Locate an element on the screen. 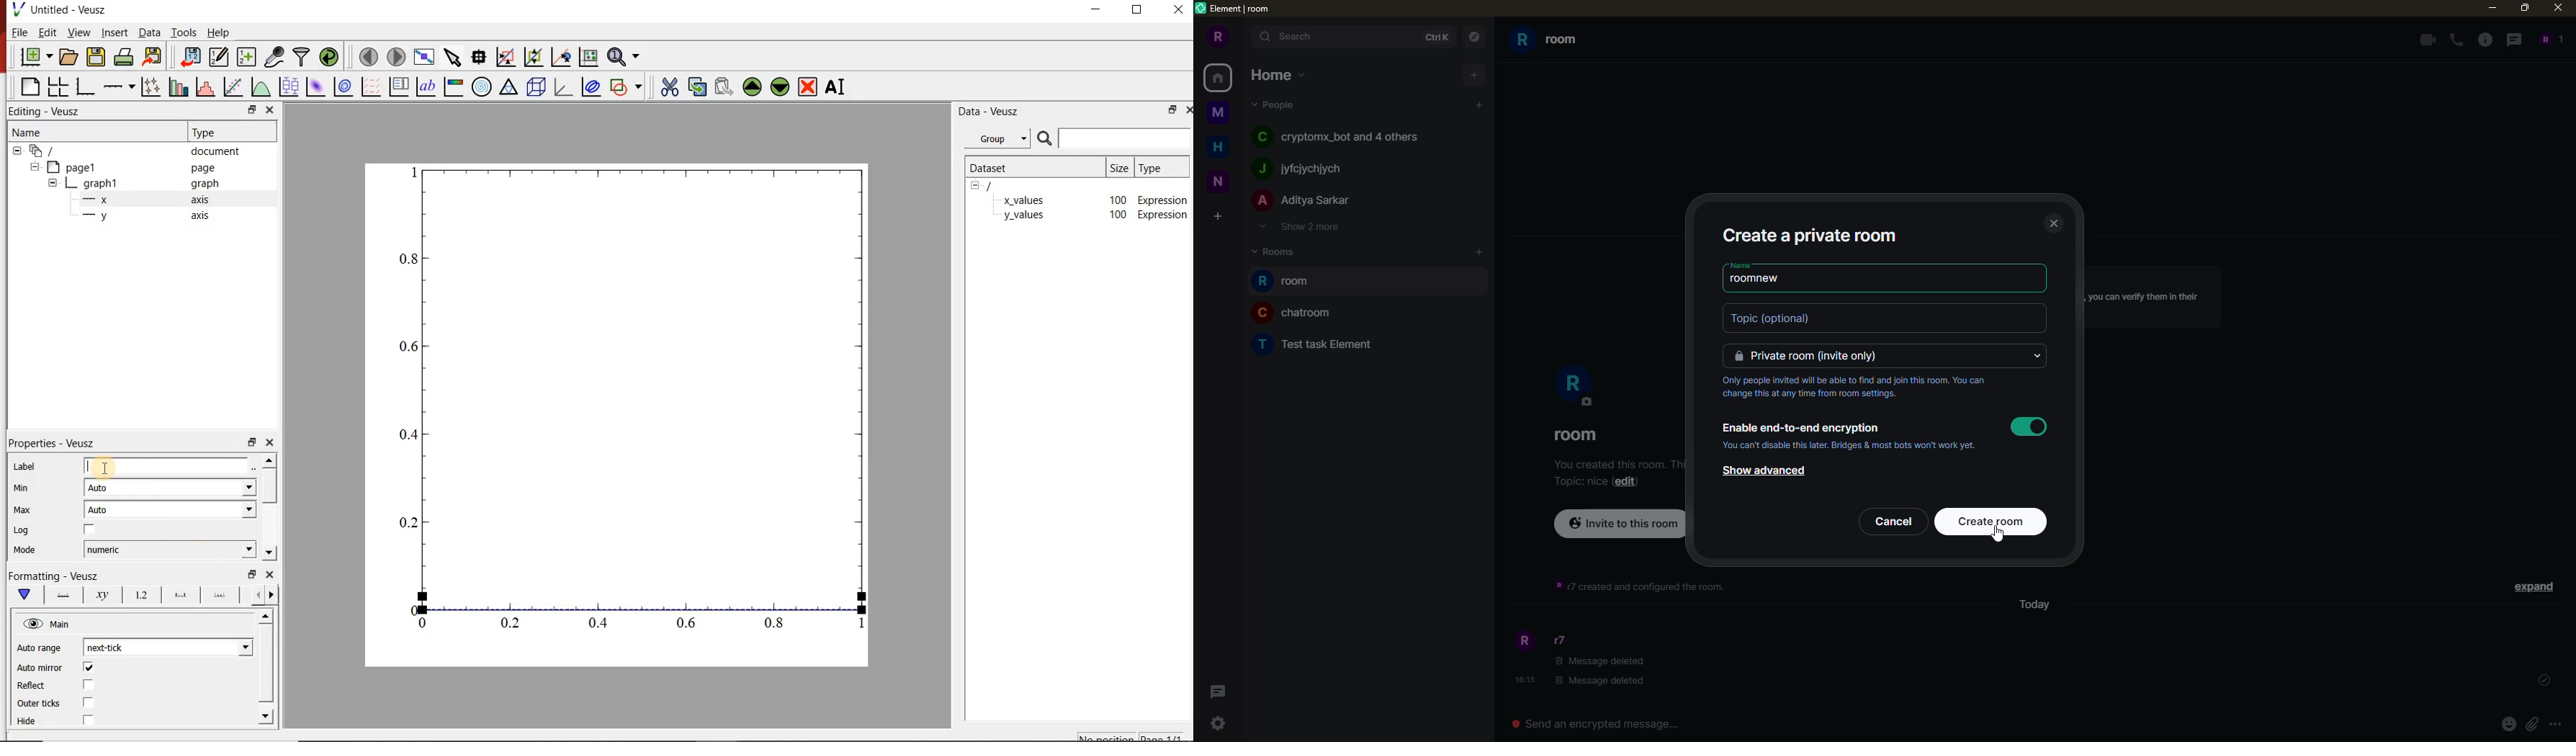 This screenshot has width=2576, height=756. threads is located at coordinates (1218, 691).